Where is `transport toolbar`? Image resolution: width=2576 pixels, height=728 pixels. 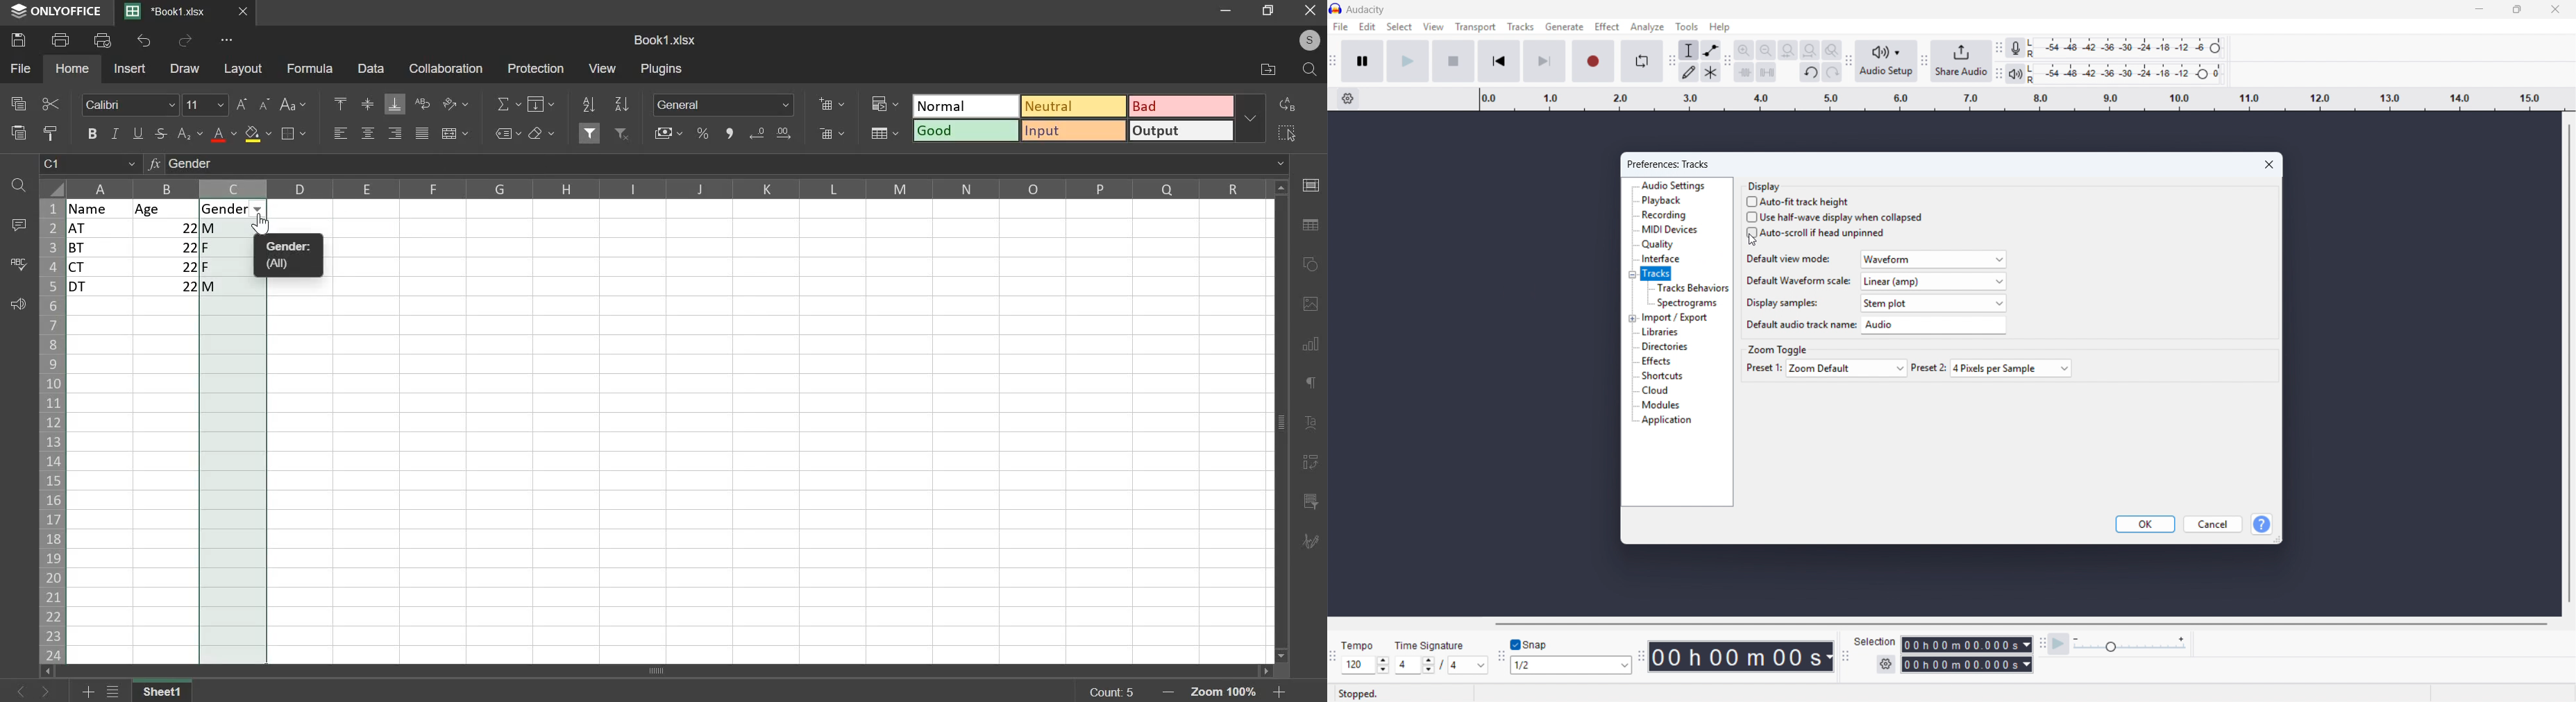 transport toolbar is located at coordinates (1332, 62).